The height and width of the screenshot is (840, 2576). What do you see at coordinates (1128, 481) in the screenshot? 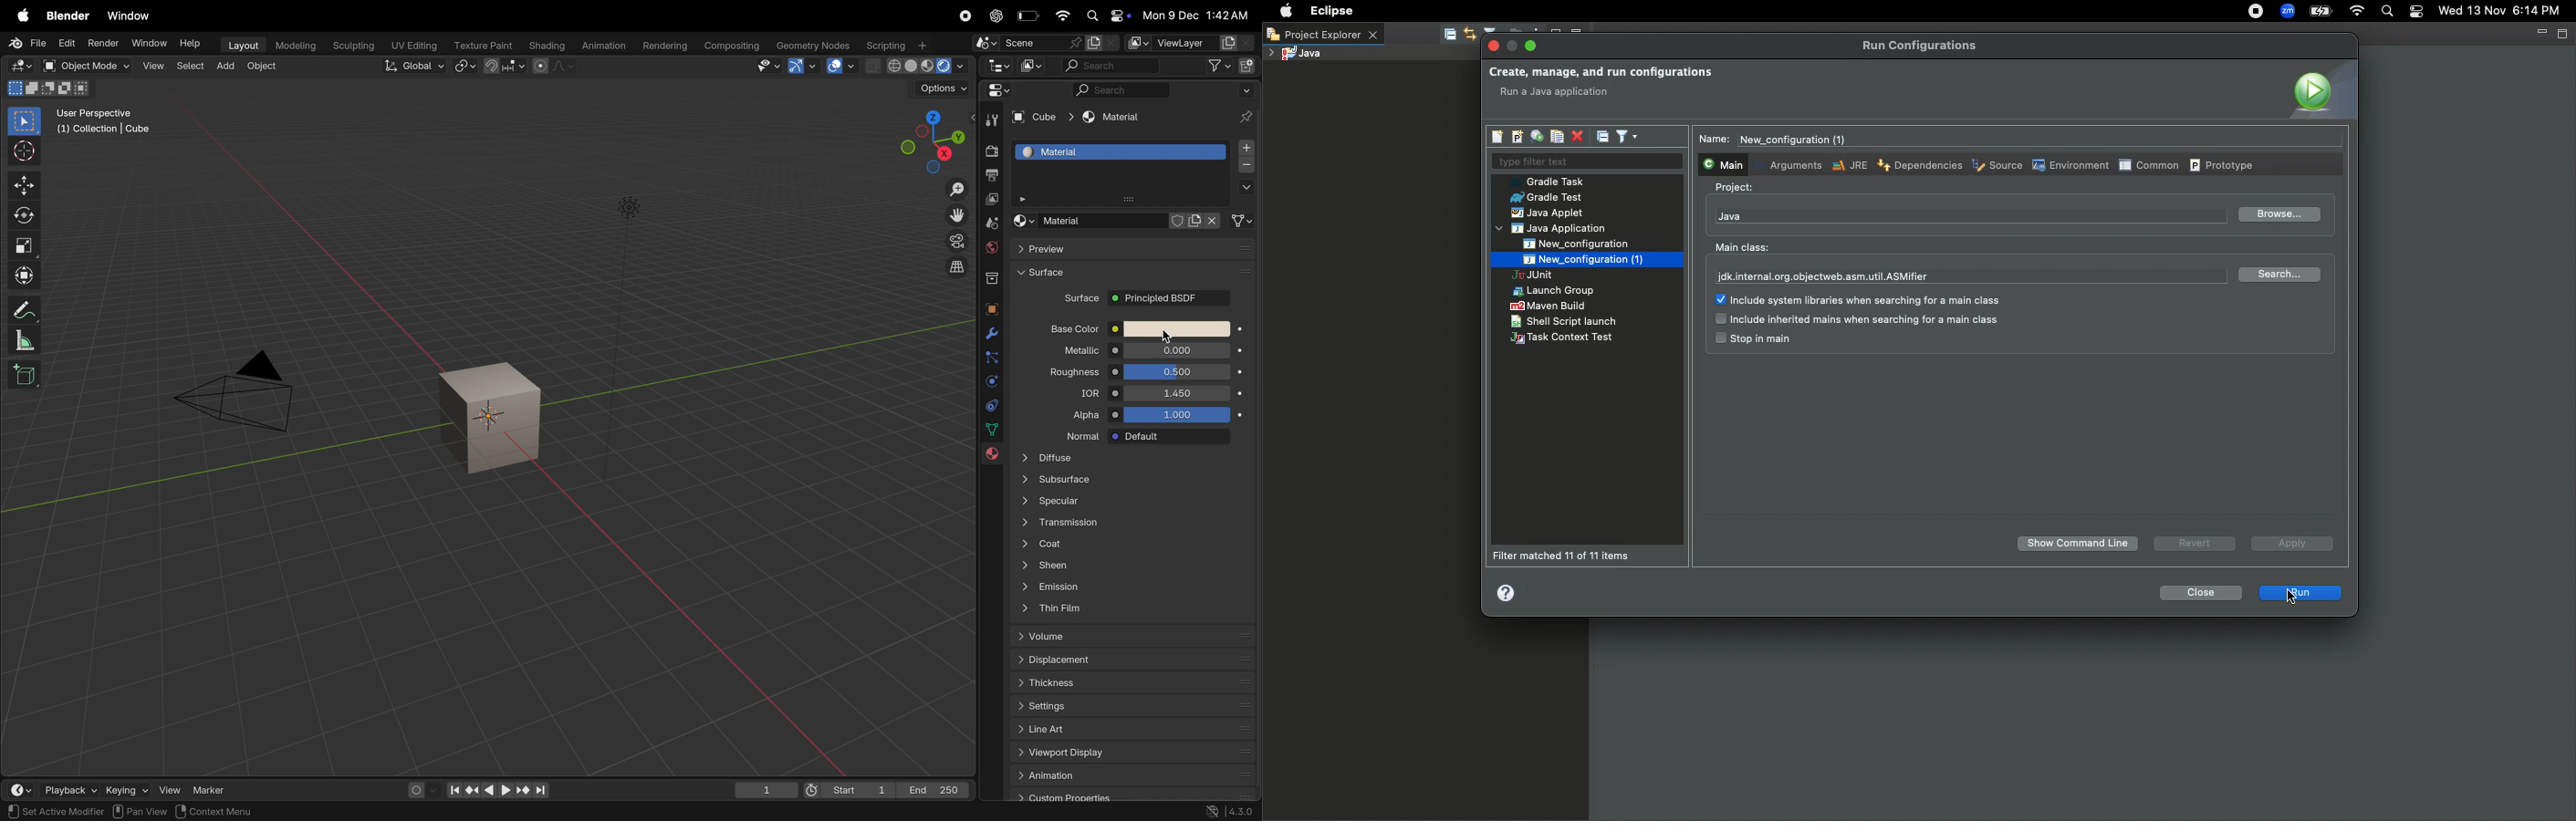
I see `subsurface` at bounding box center [1128, 481].